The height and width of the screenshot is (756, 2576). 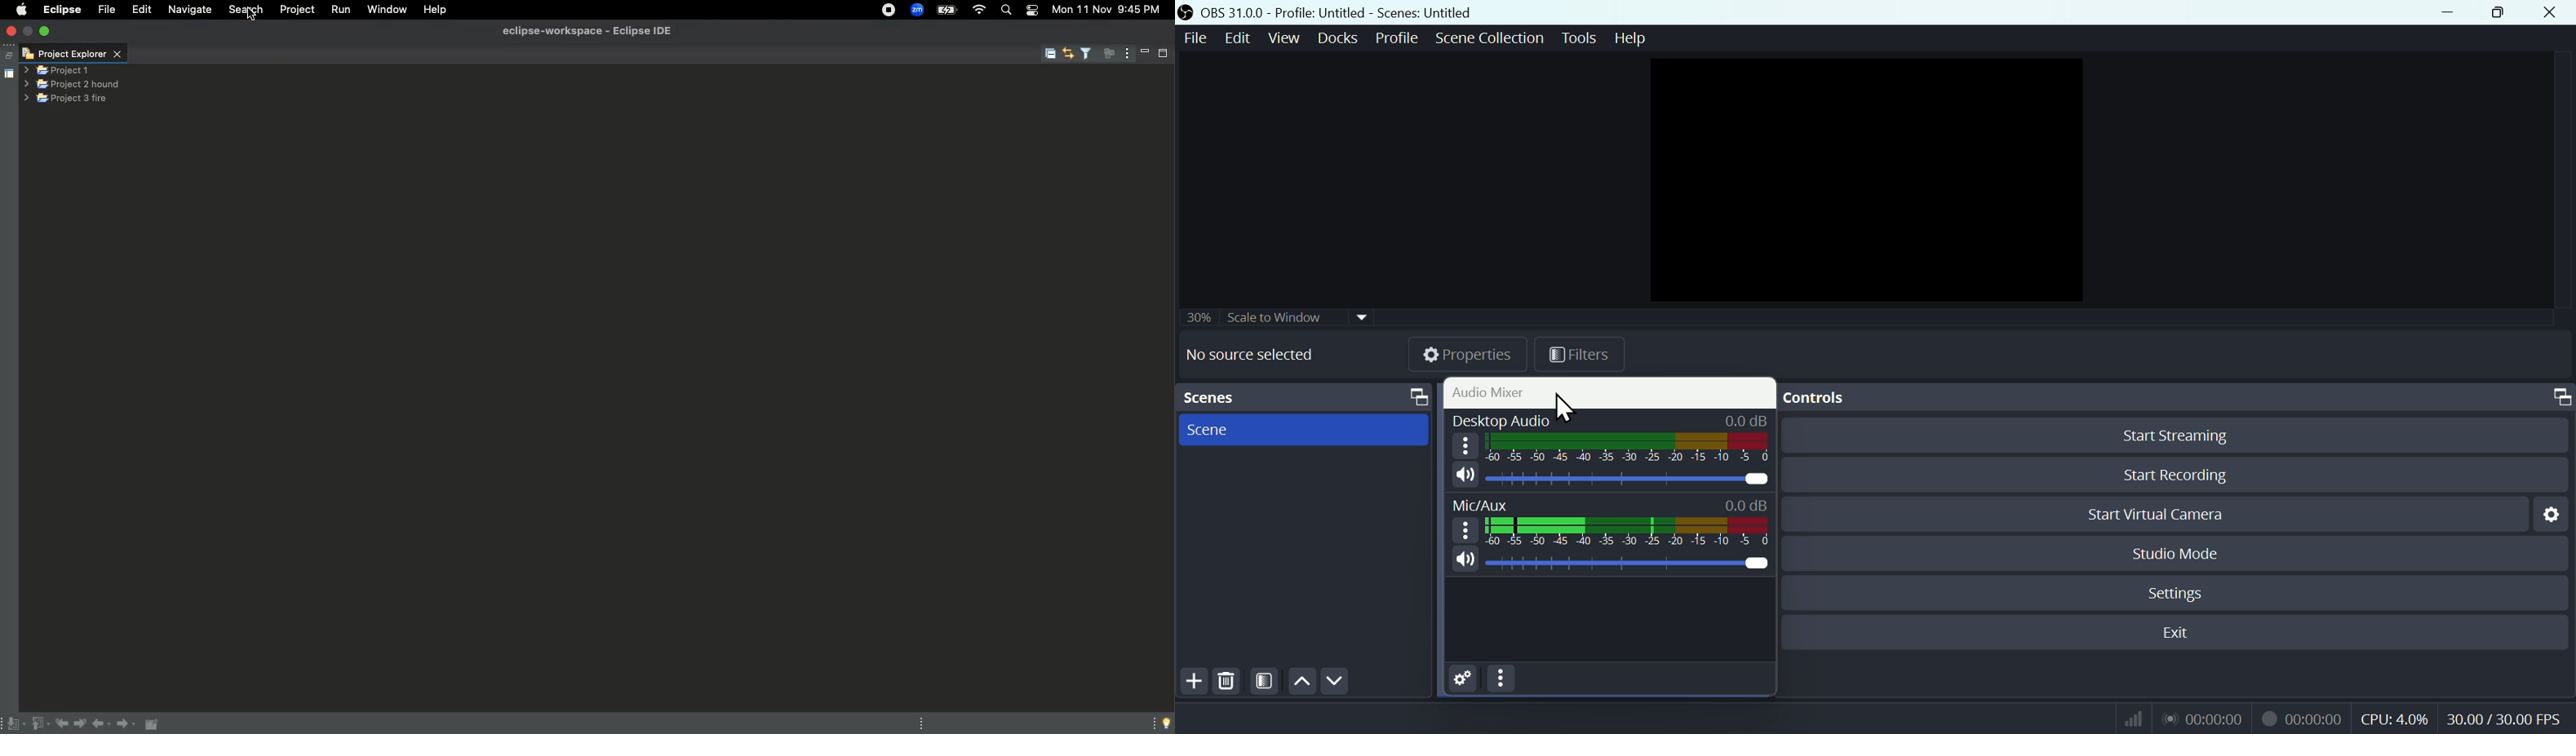 I want to click on Navigate, so click(x=189, y=9).